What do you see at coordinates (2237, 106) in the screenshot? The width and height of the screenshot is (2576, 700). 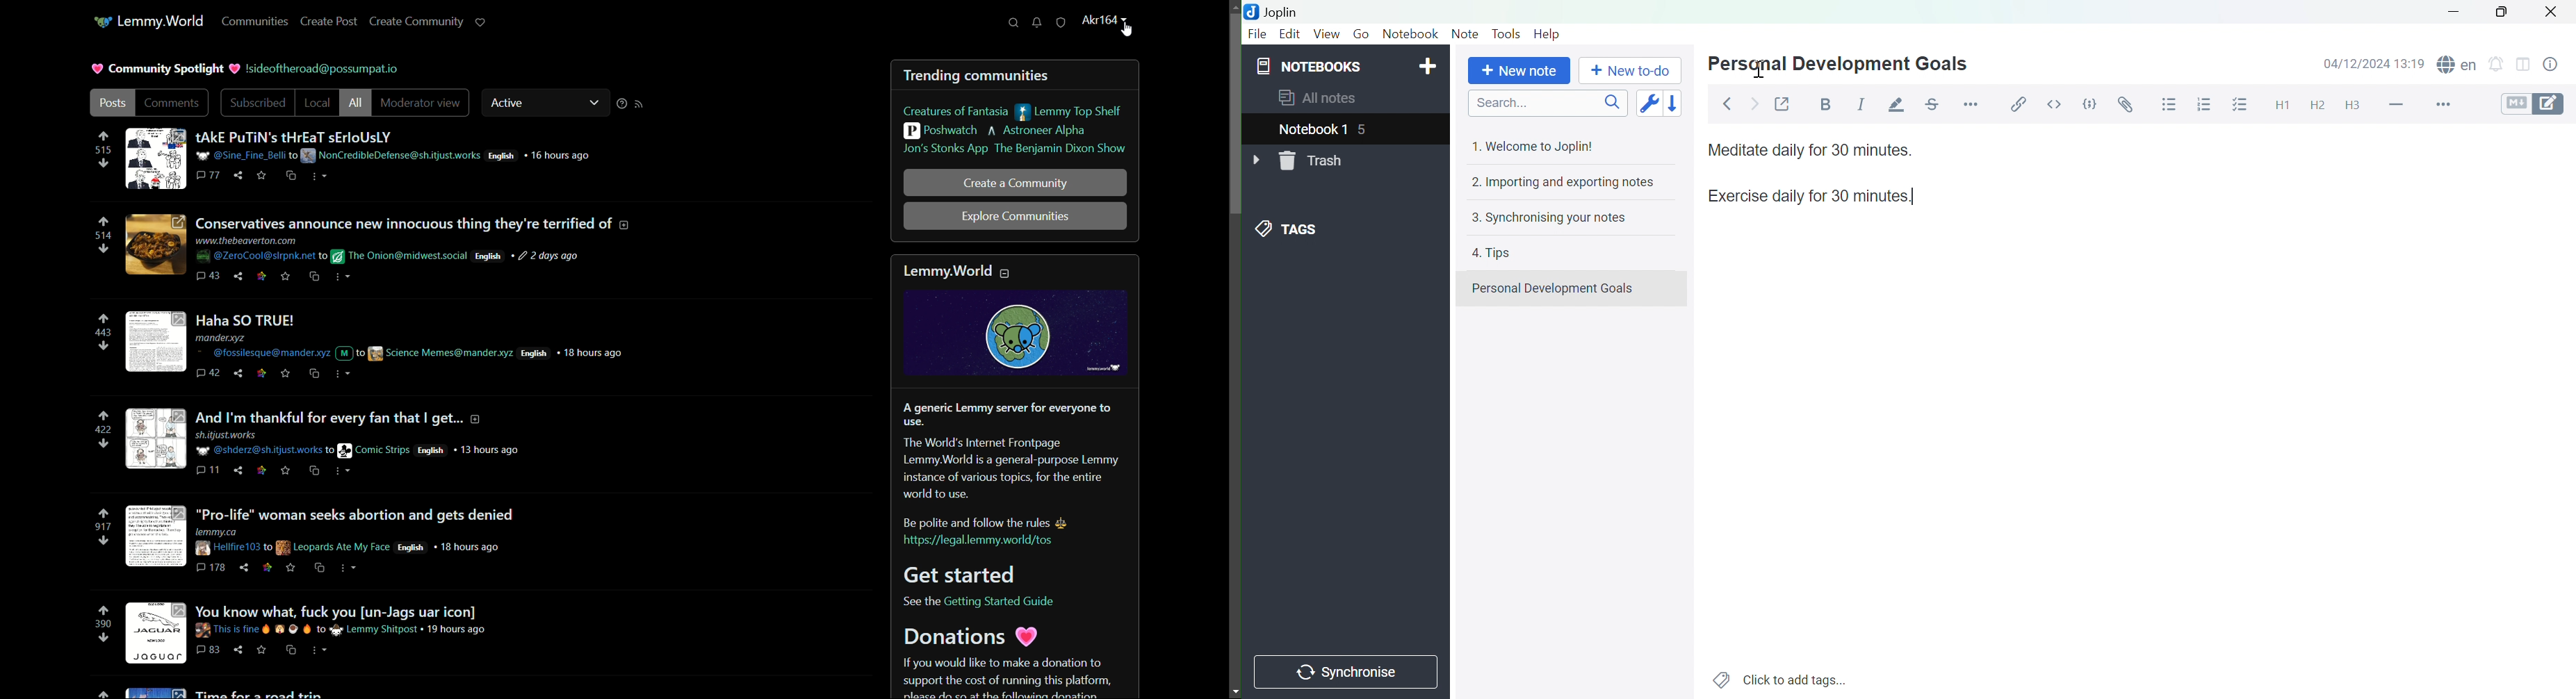 I see `Checkbox list` at bounding box center [2237, 106].